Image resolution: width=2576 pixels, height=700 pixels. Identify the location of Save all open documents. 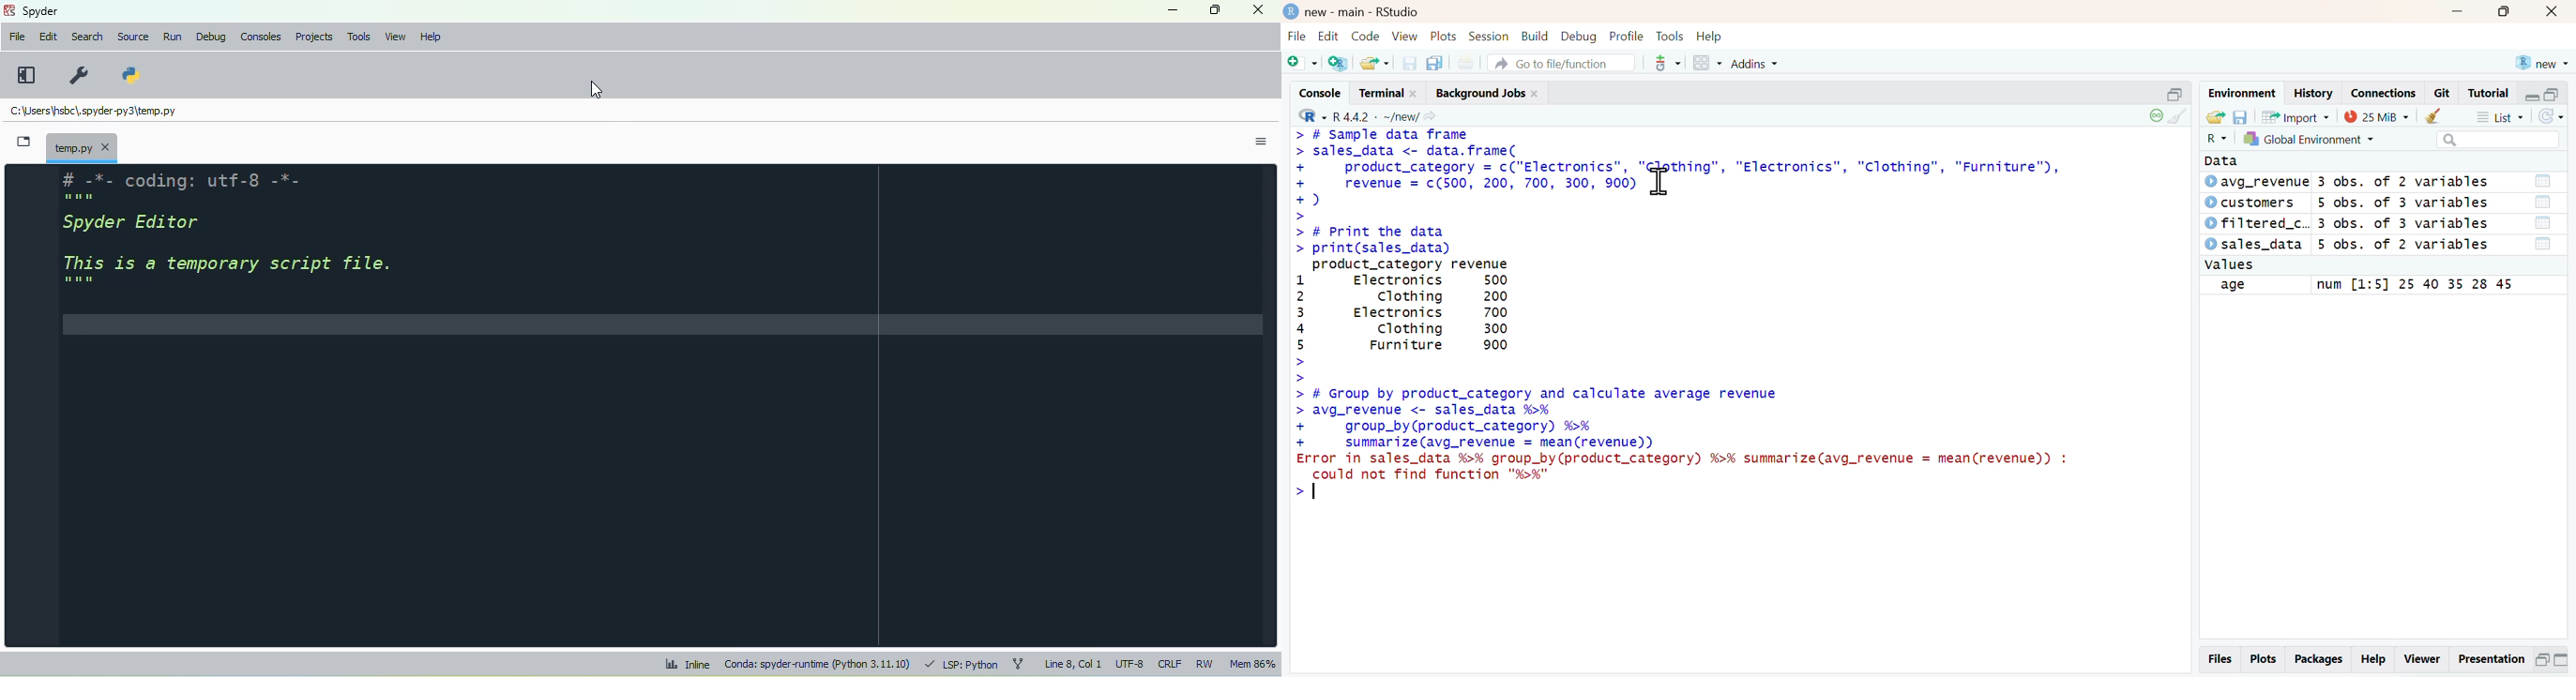
(1435, 63).